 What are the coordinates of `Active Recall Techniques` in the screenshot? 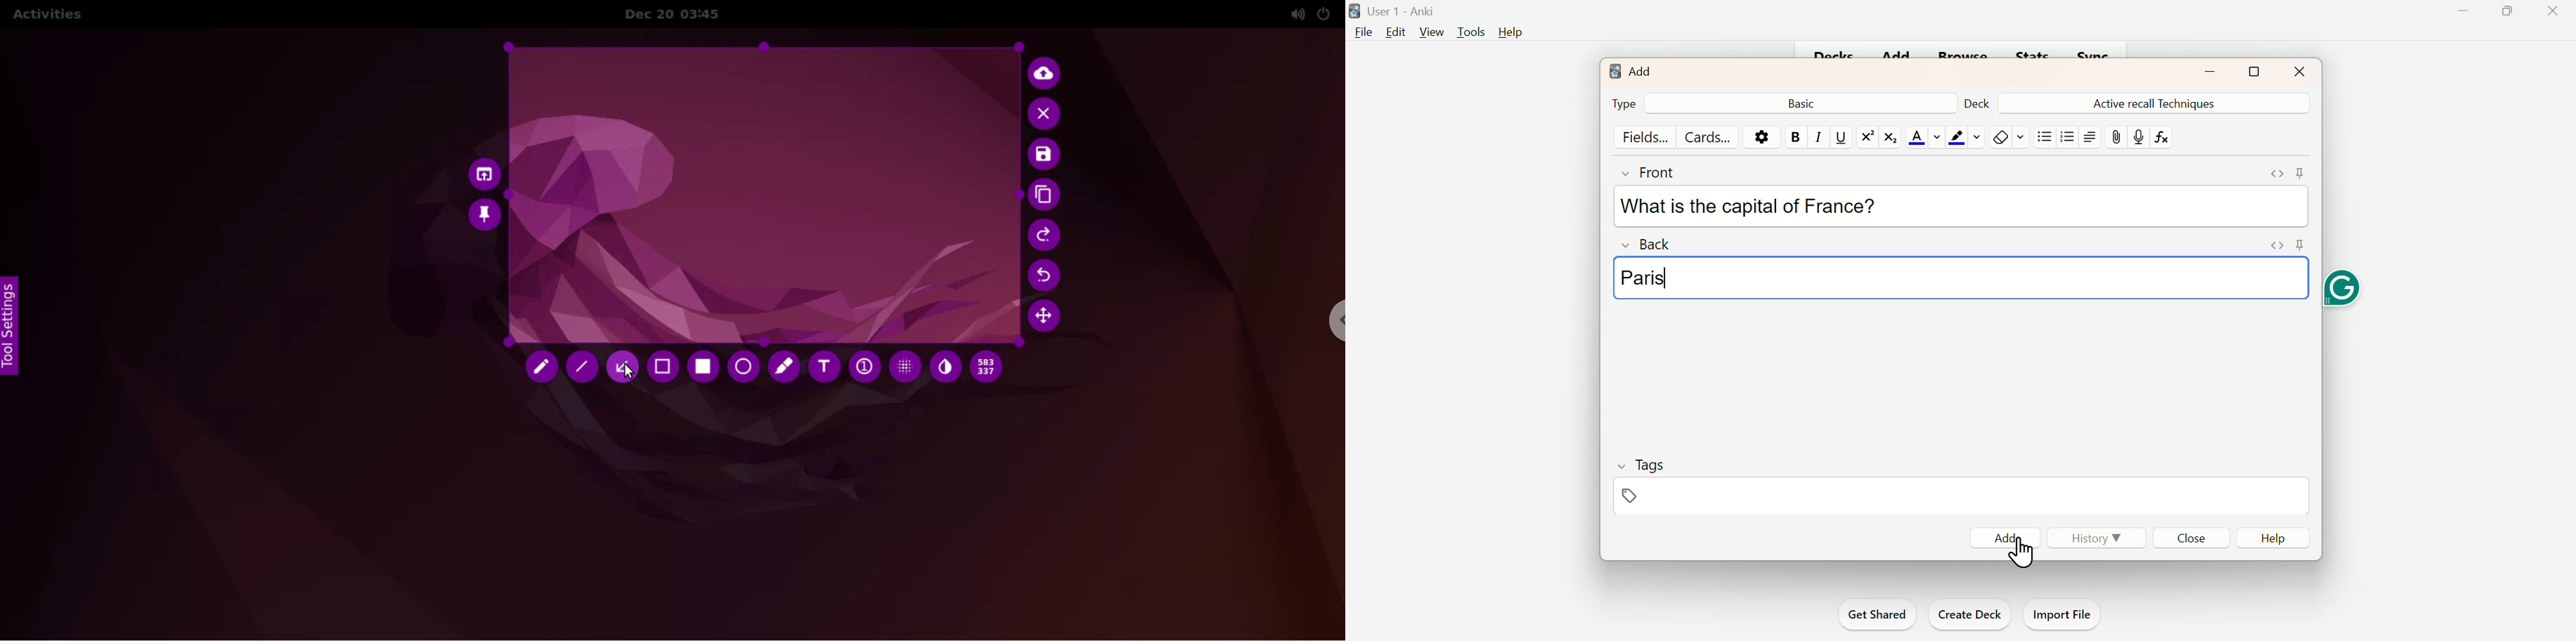 It's located at (2157, 102).